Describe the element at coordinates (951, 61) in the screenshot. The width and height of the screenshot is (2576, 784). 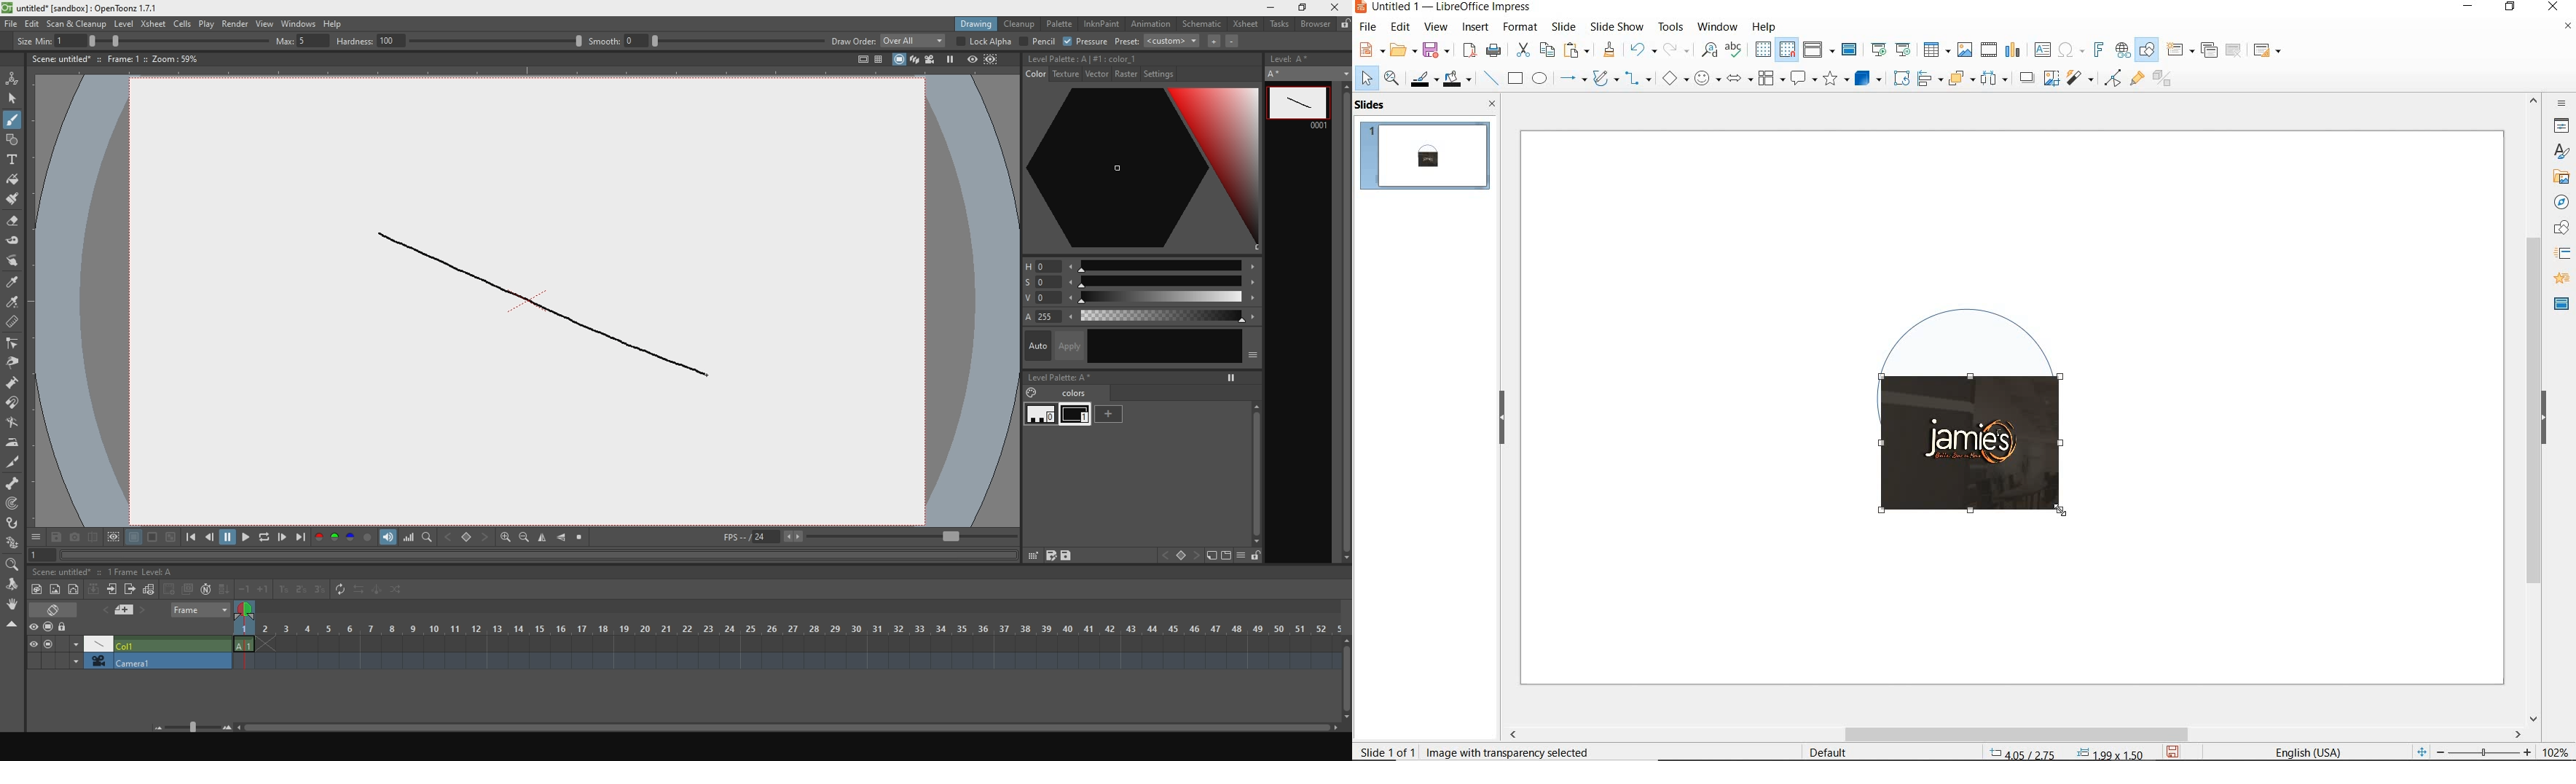
I see `pause` at that location.